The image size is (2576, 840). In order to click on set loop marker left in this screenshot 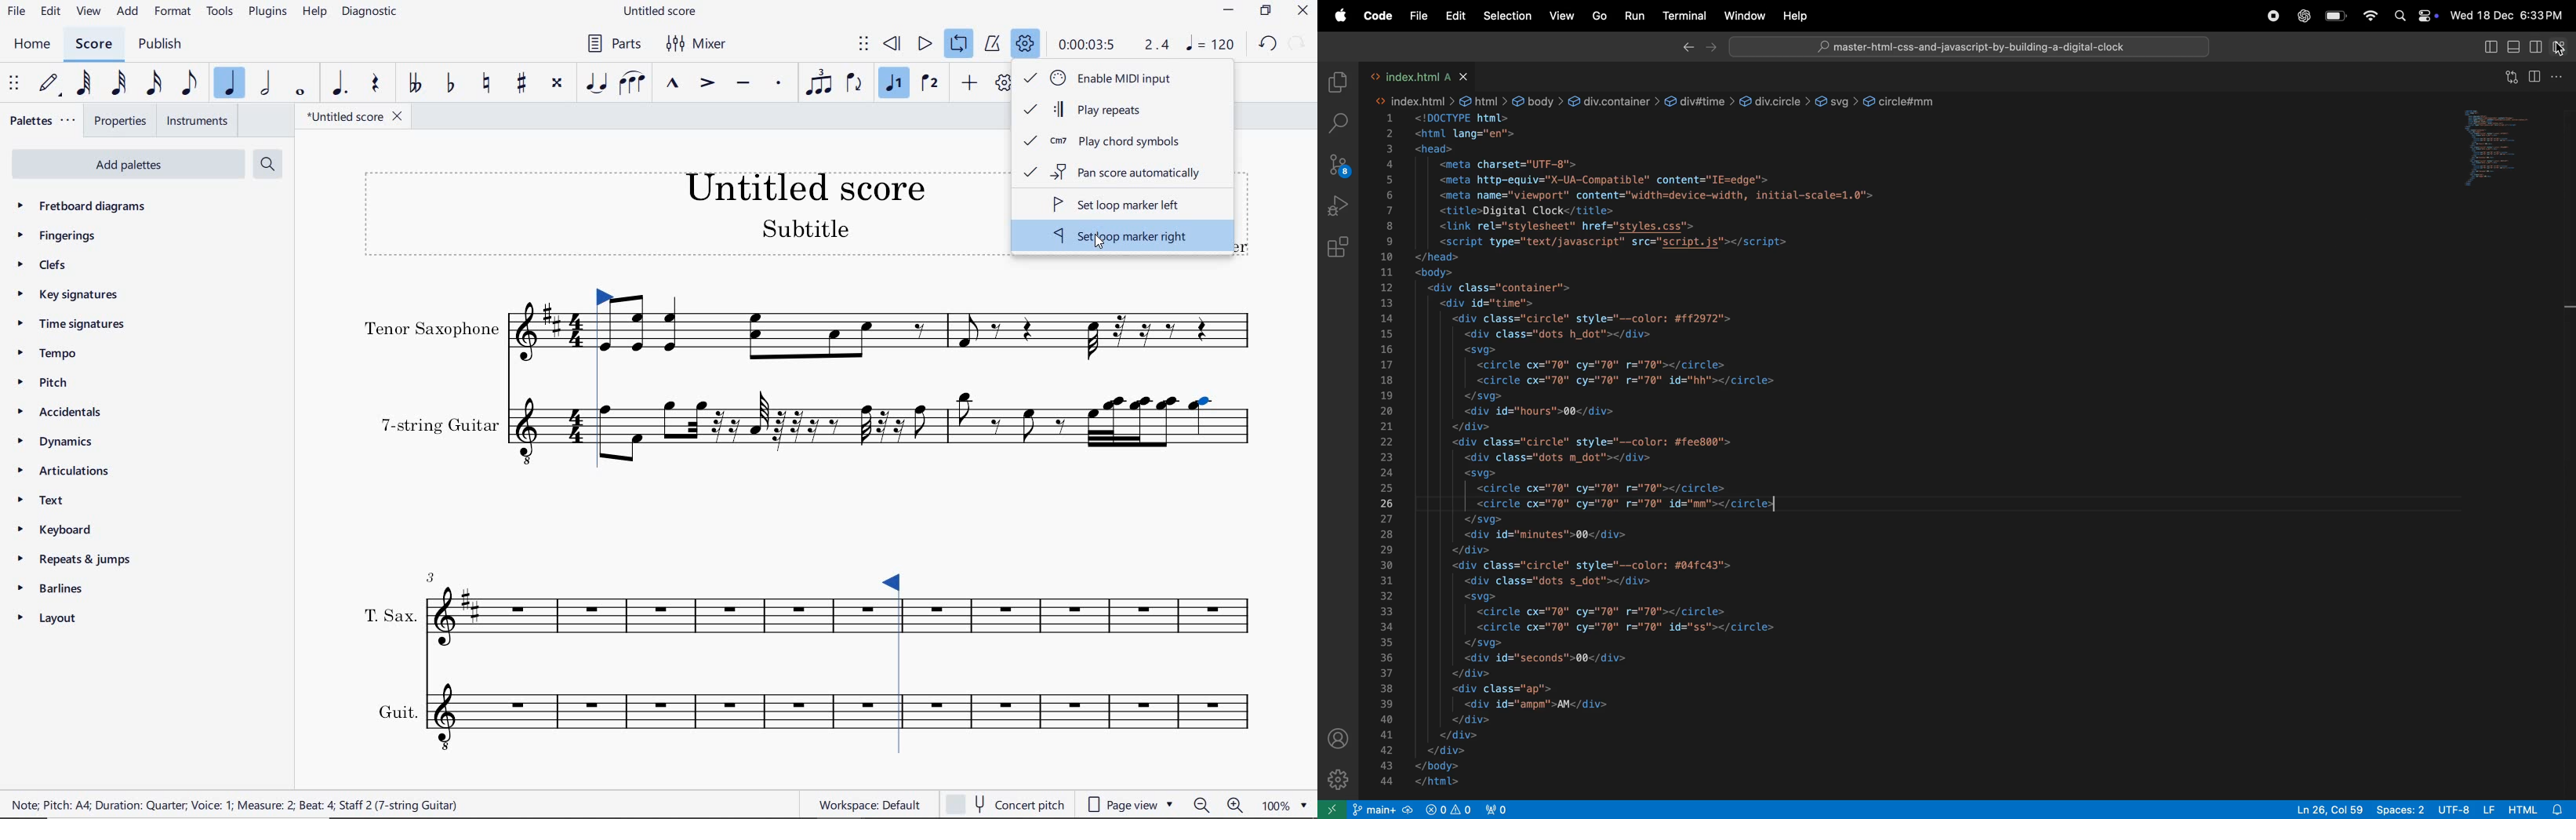, I will do `click(1115, 206)`.